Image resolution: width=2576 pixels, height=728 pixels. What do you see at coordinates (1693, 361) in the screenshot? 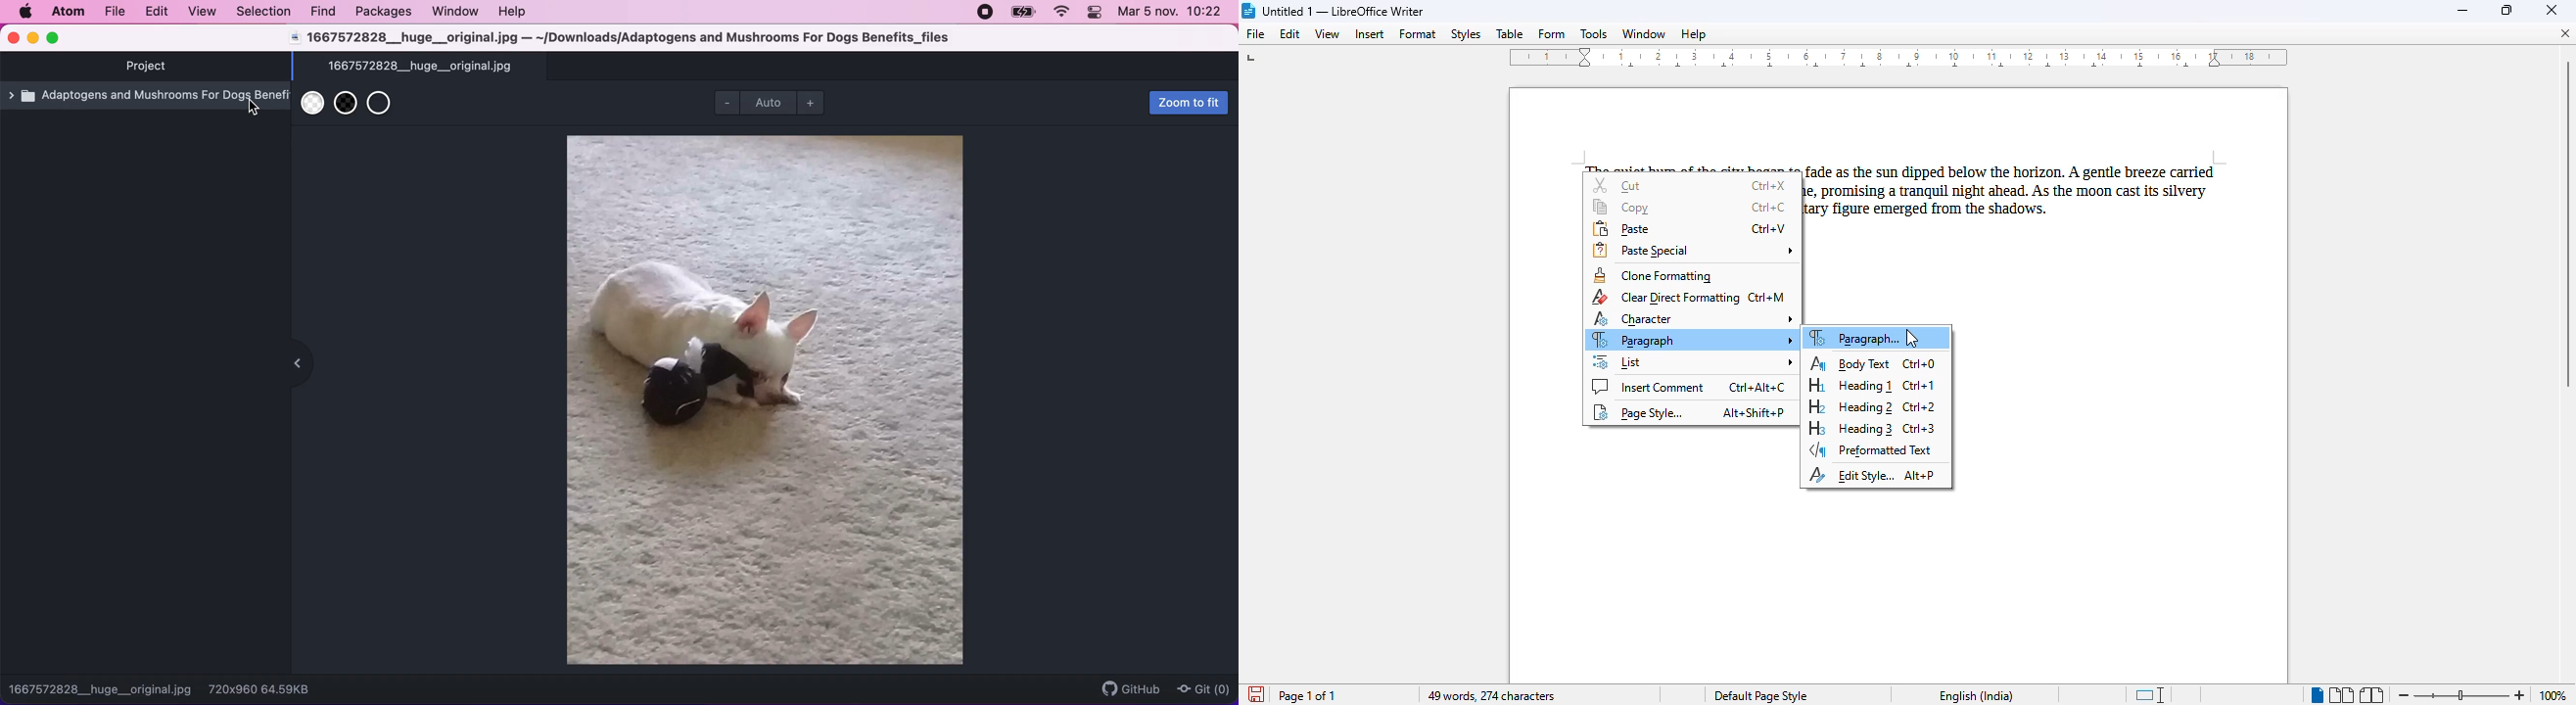
I see `list` at bounding box center [1693, 361].